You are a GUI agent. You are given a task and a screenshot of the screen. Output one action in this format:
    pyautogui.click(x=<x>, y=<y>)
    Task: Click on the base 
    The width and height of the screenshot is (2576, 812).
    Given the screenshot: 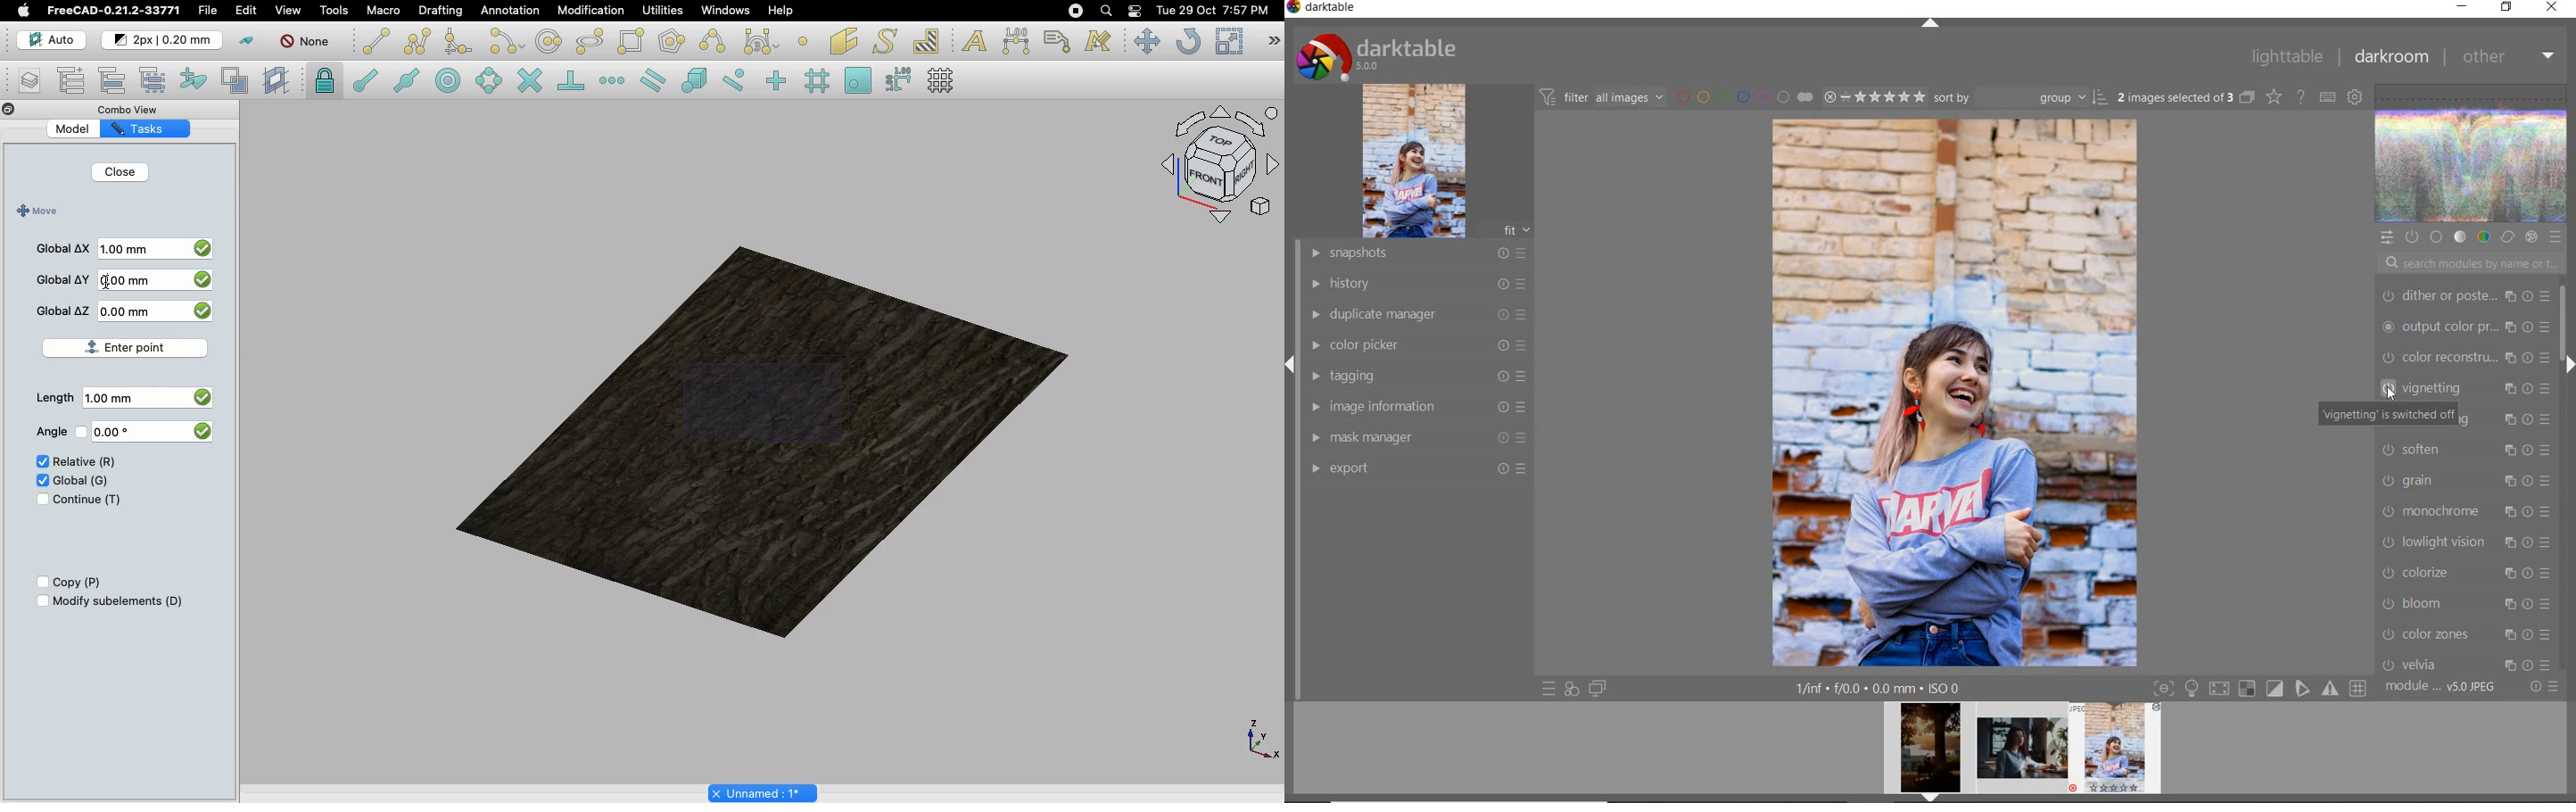 What is the action you would take?
    pyautogui.click(x=2438, y=238)
    